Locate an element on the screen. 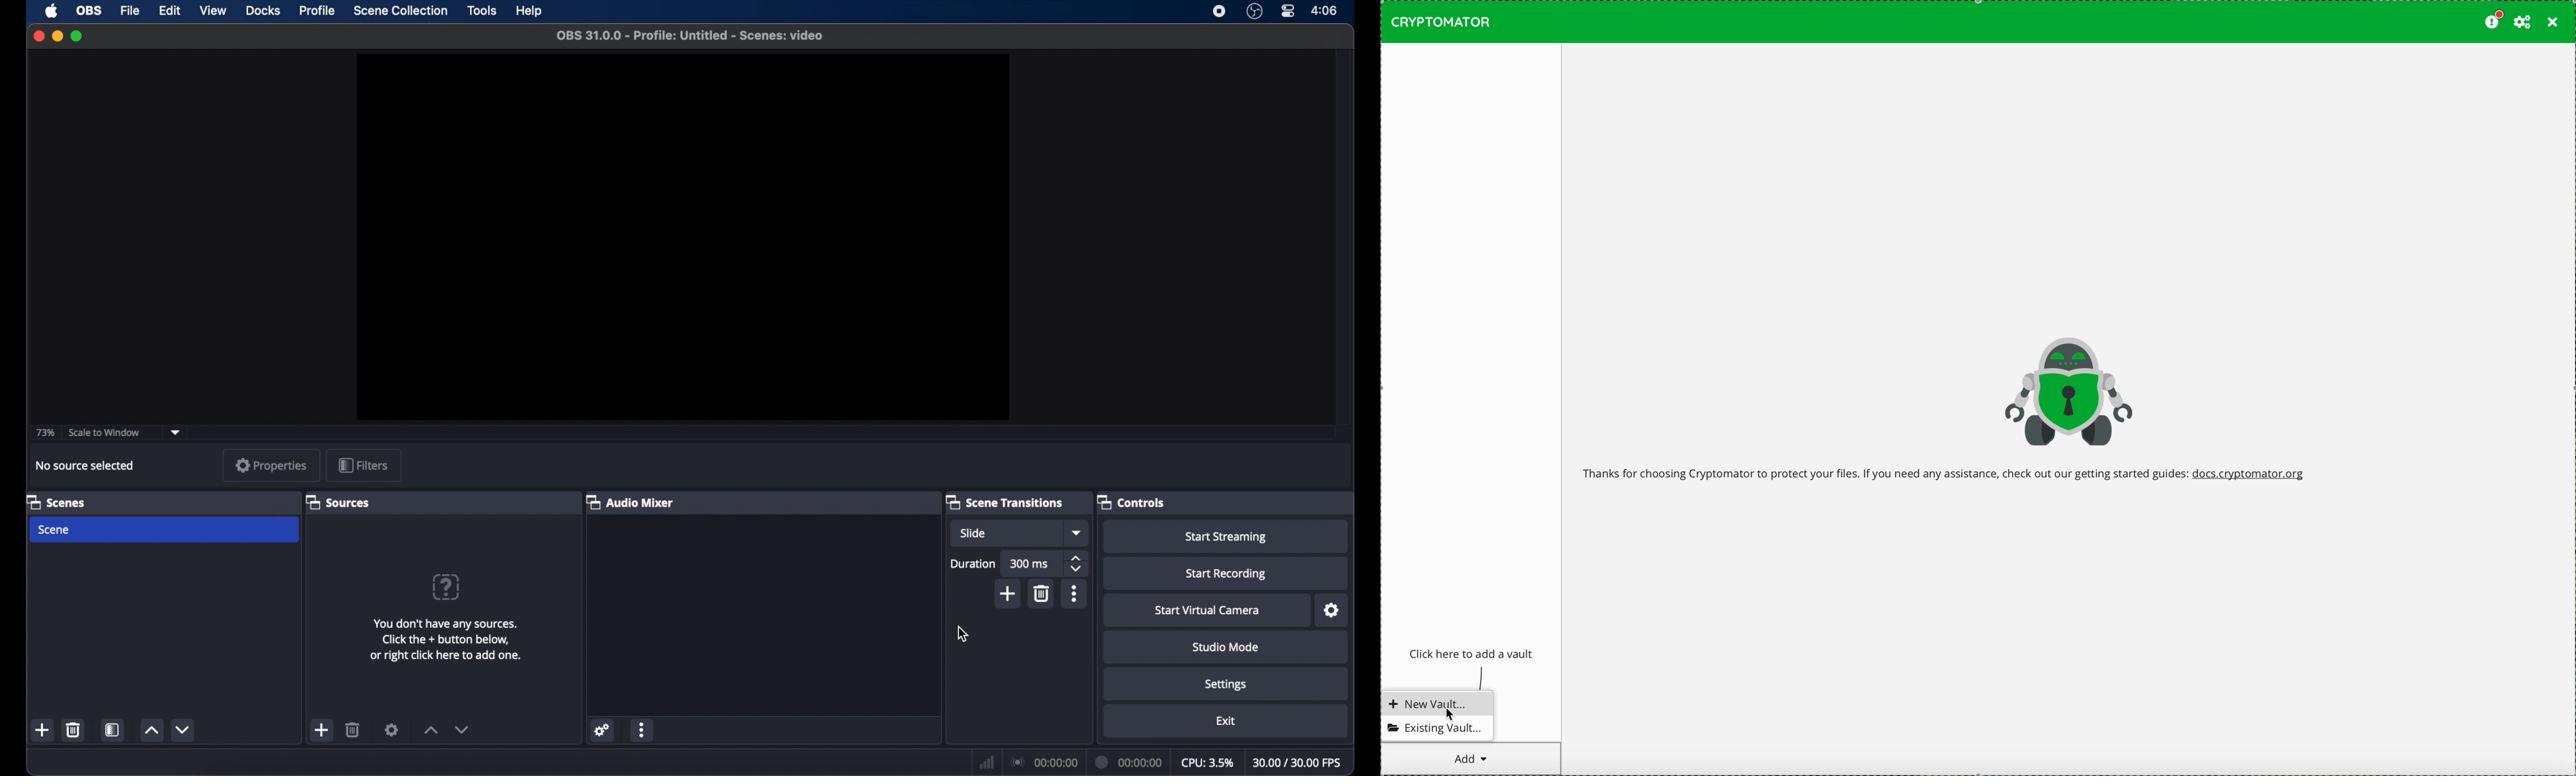 This screenshot has width=2576, height=784. settings is located at coordinates (603, 730).